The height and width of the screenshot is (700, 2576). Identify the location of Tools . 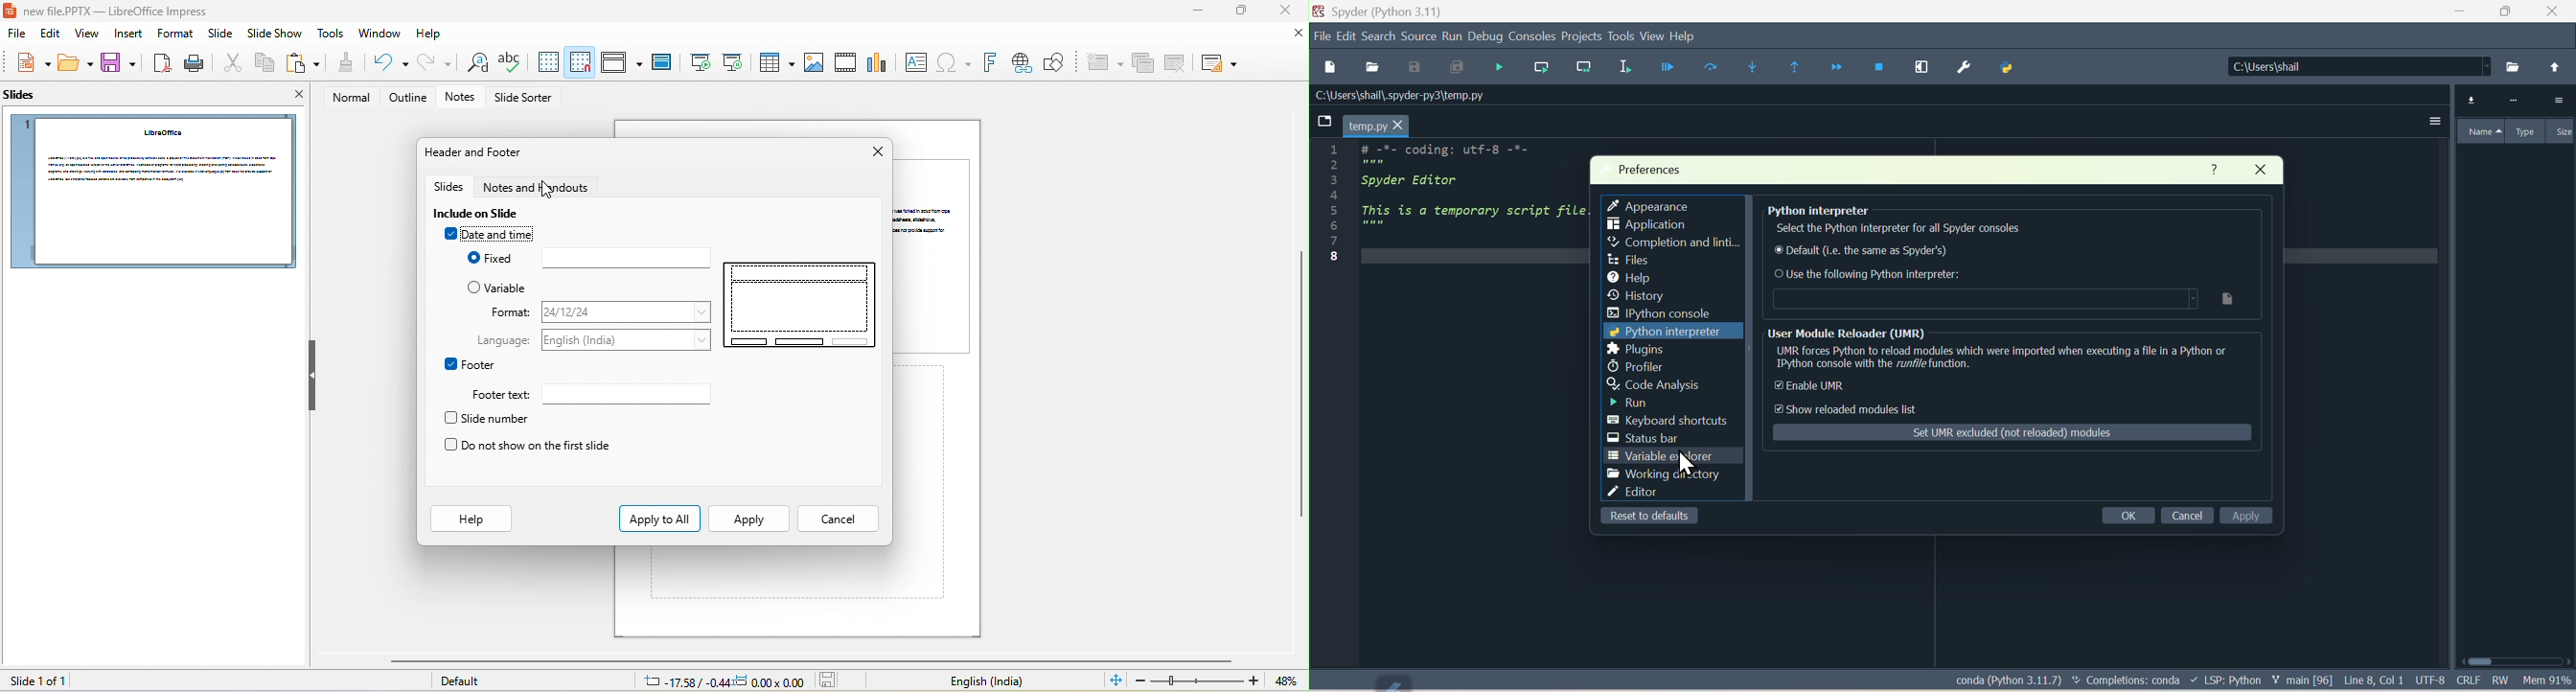
(1622, 36).